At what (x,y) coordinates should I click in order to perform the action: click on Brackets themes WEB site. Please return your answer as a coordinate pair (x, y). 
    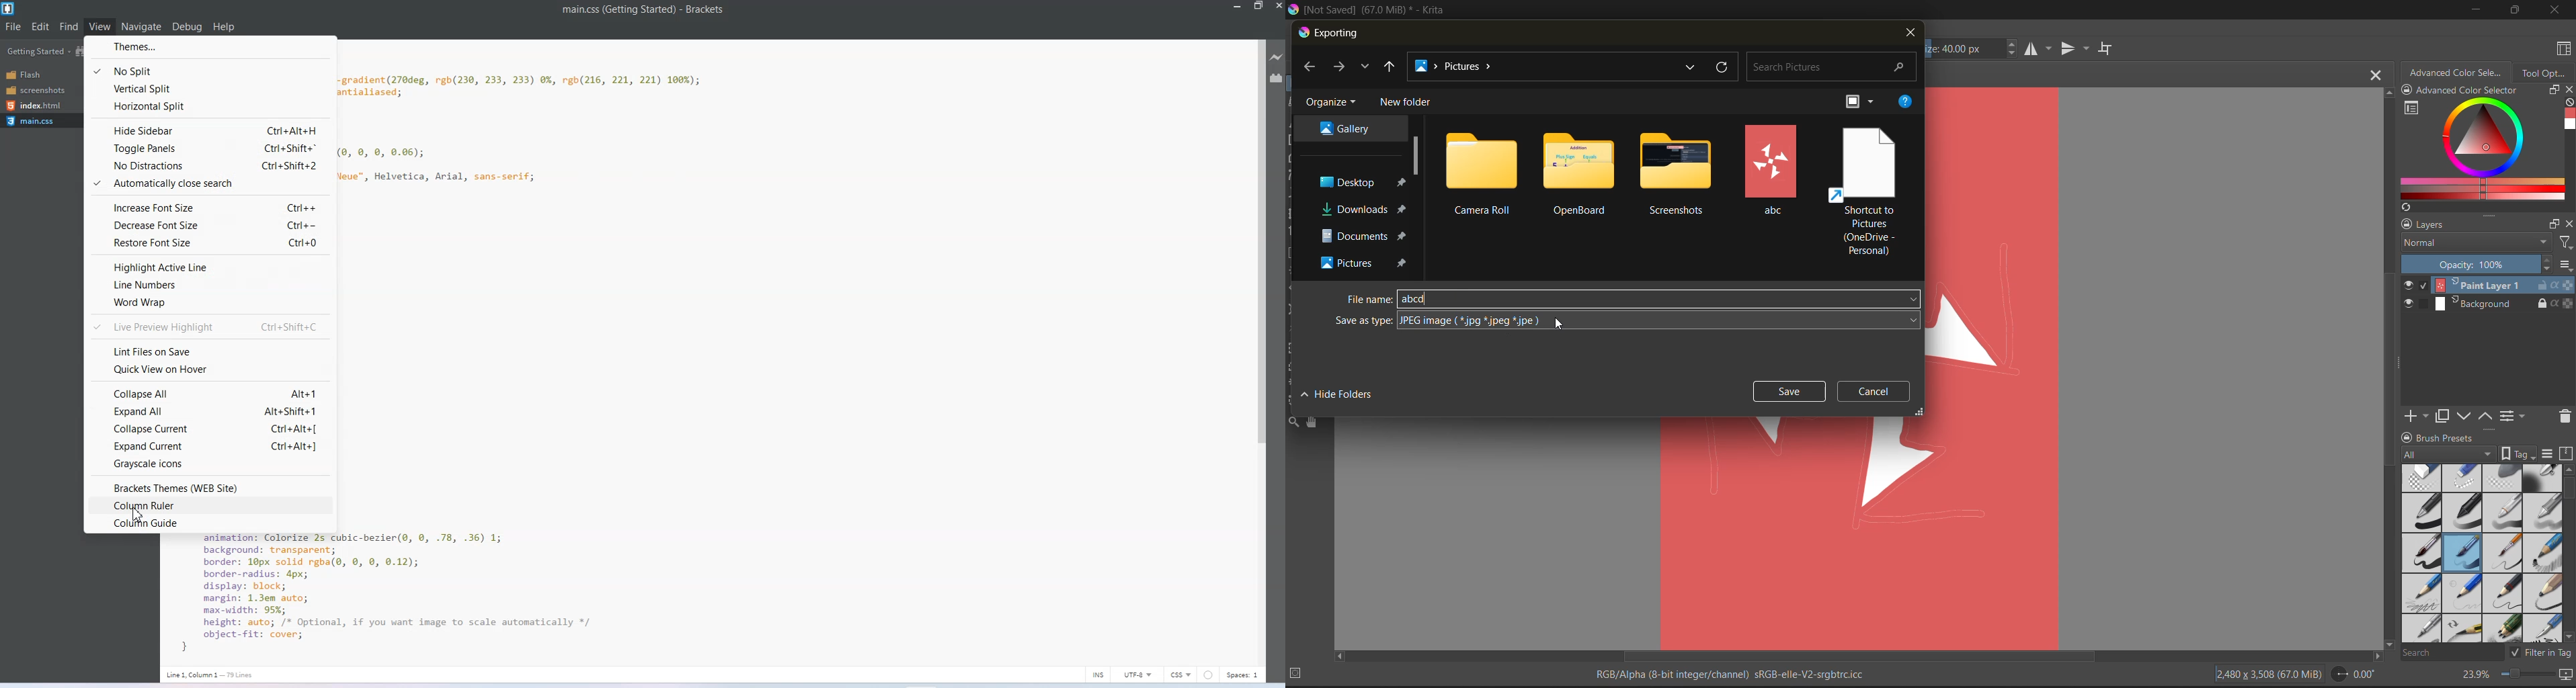
    Looking at the image, I should click on (210, 487).